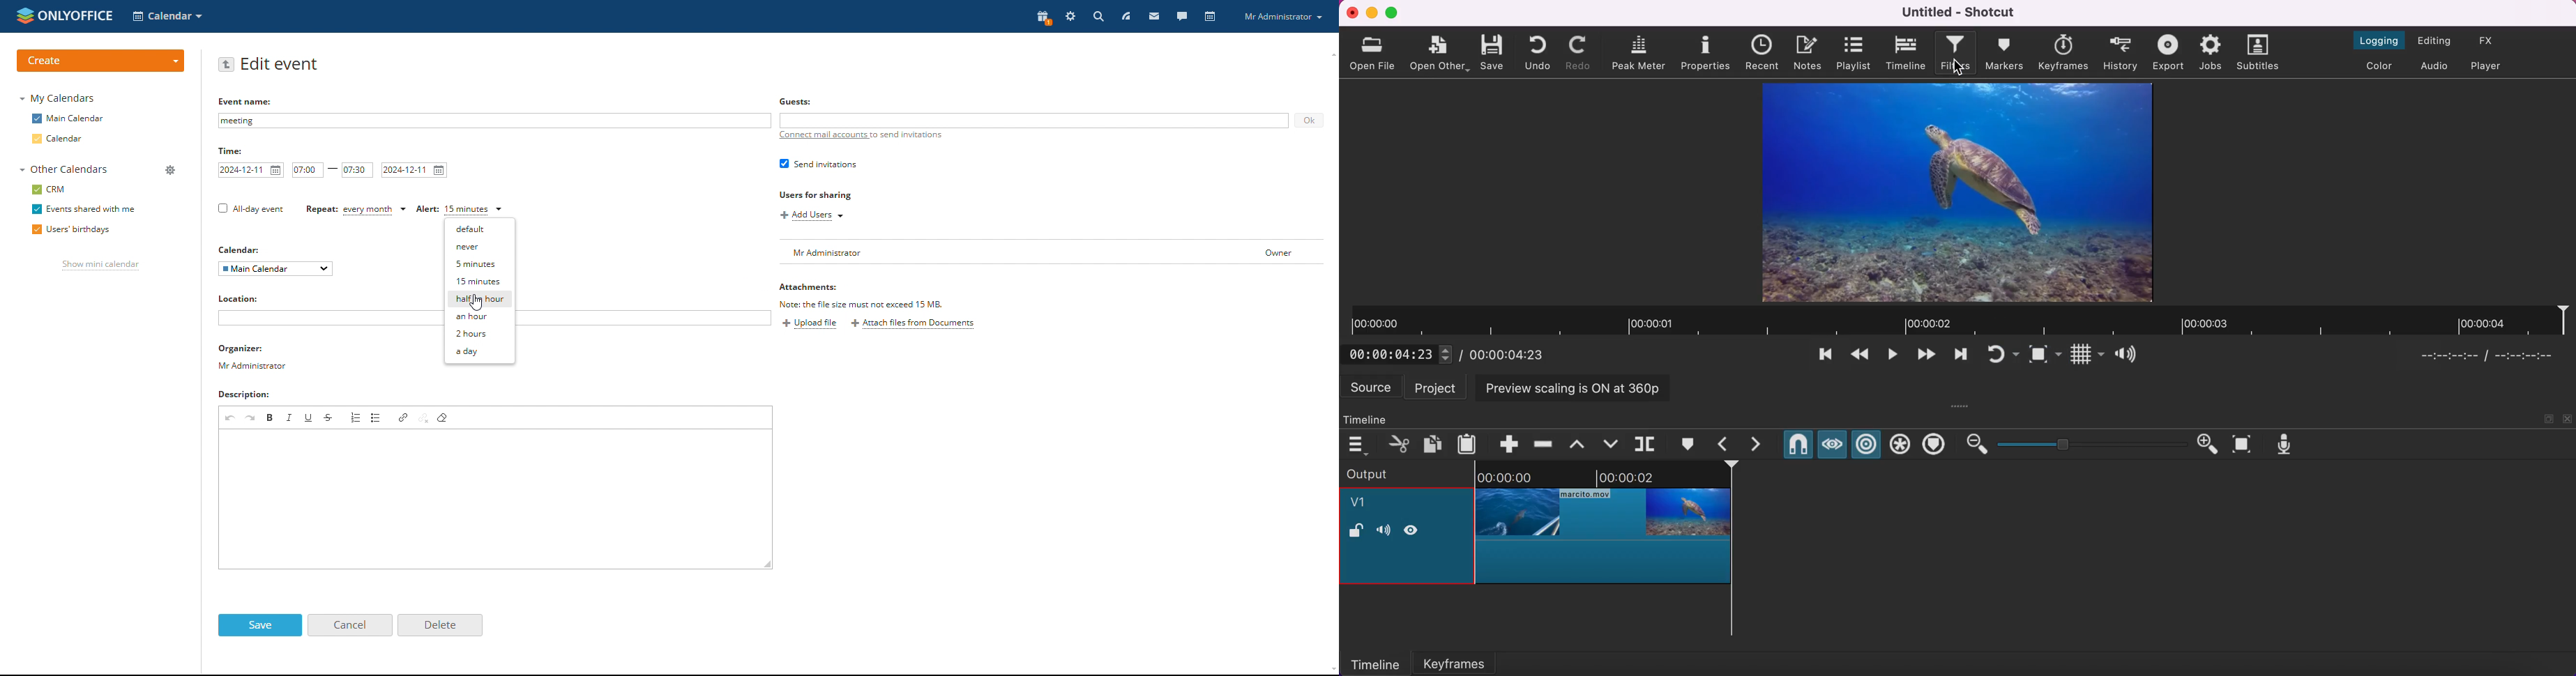 The width and height of the screenshot is (2576, 700). I want to click on italic, so click(290, 417).